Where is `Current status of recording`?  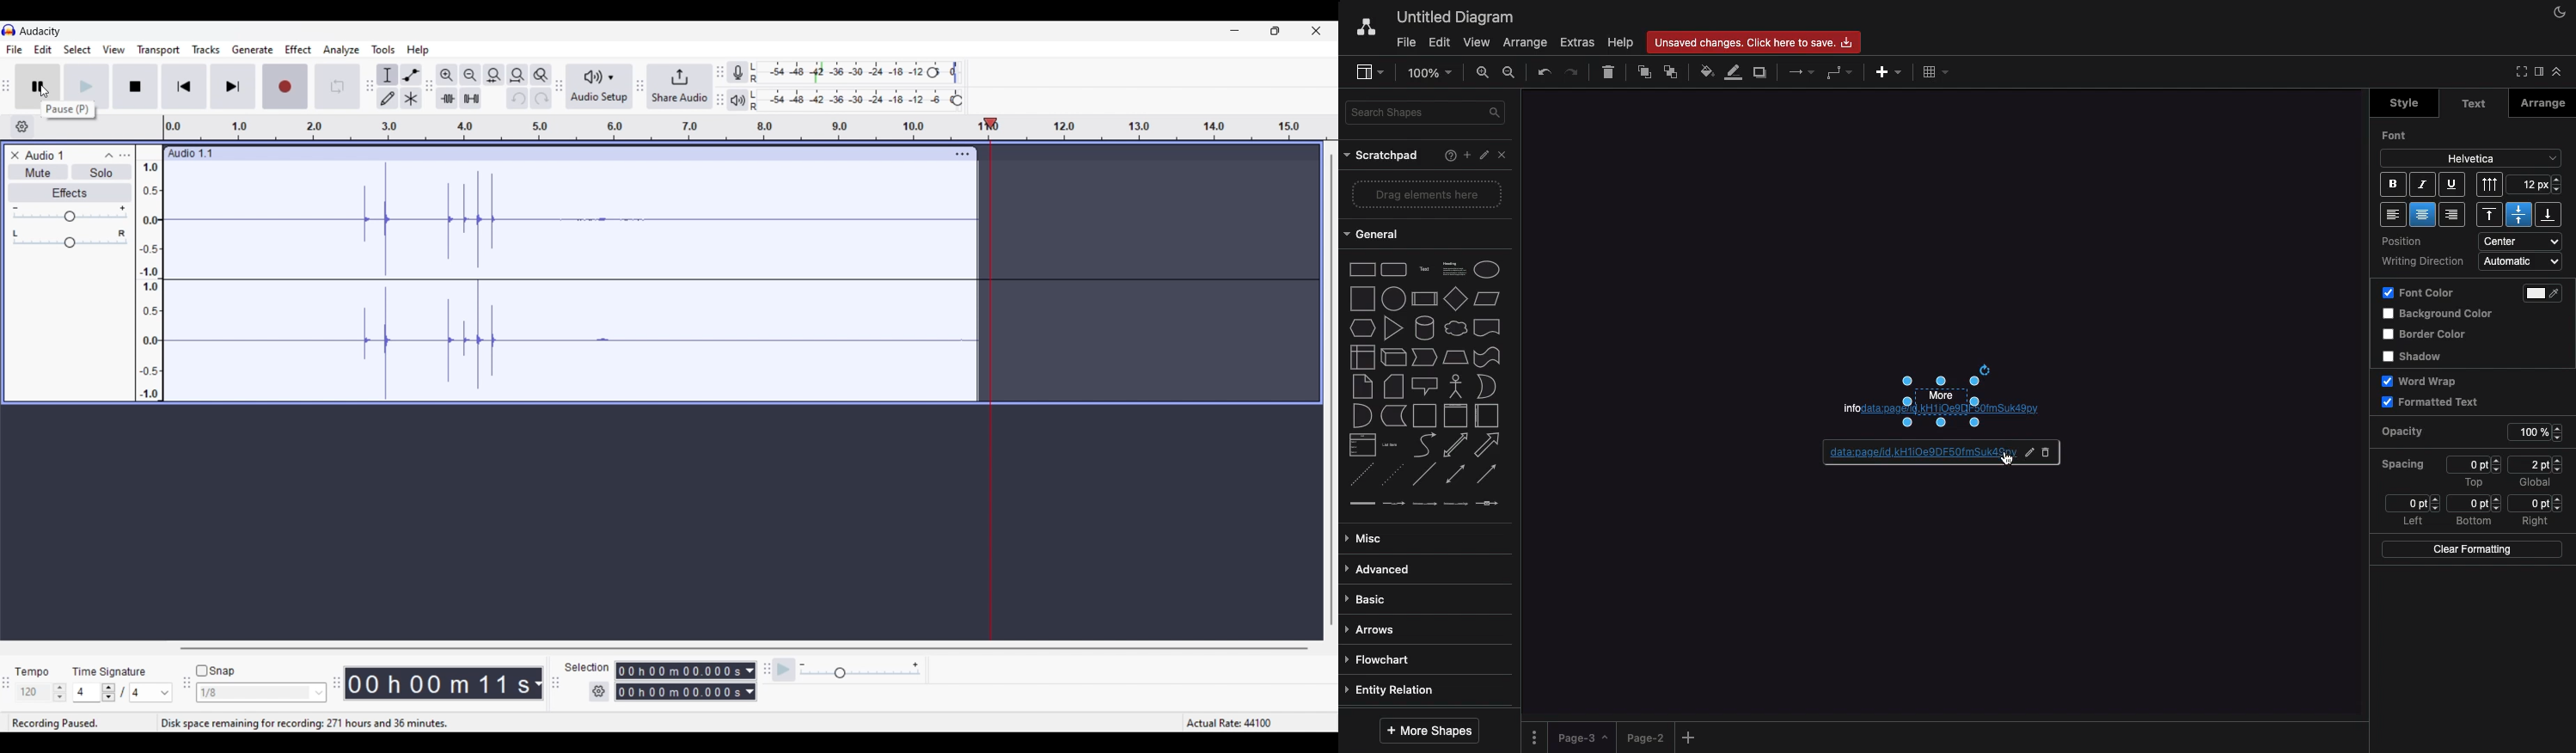 Current status of recording is located at coordinates (58, 723).